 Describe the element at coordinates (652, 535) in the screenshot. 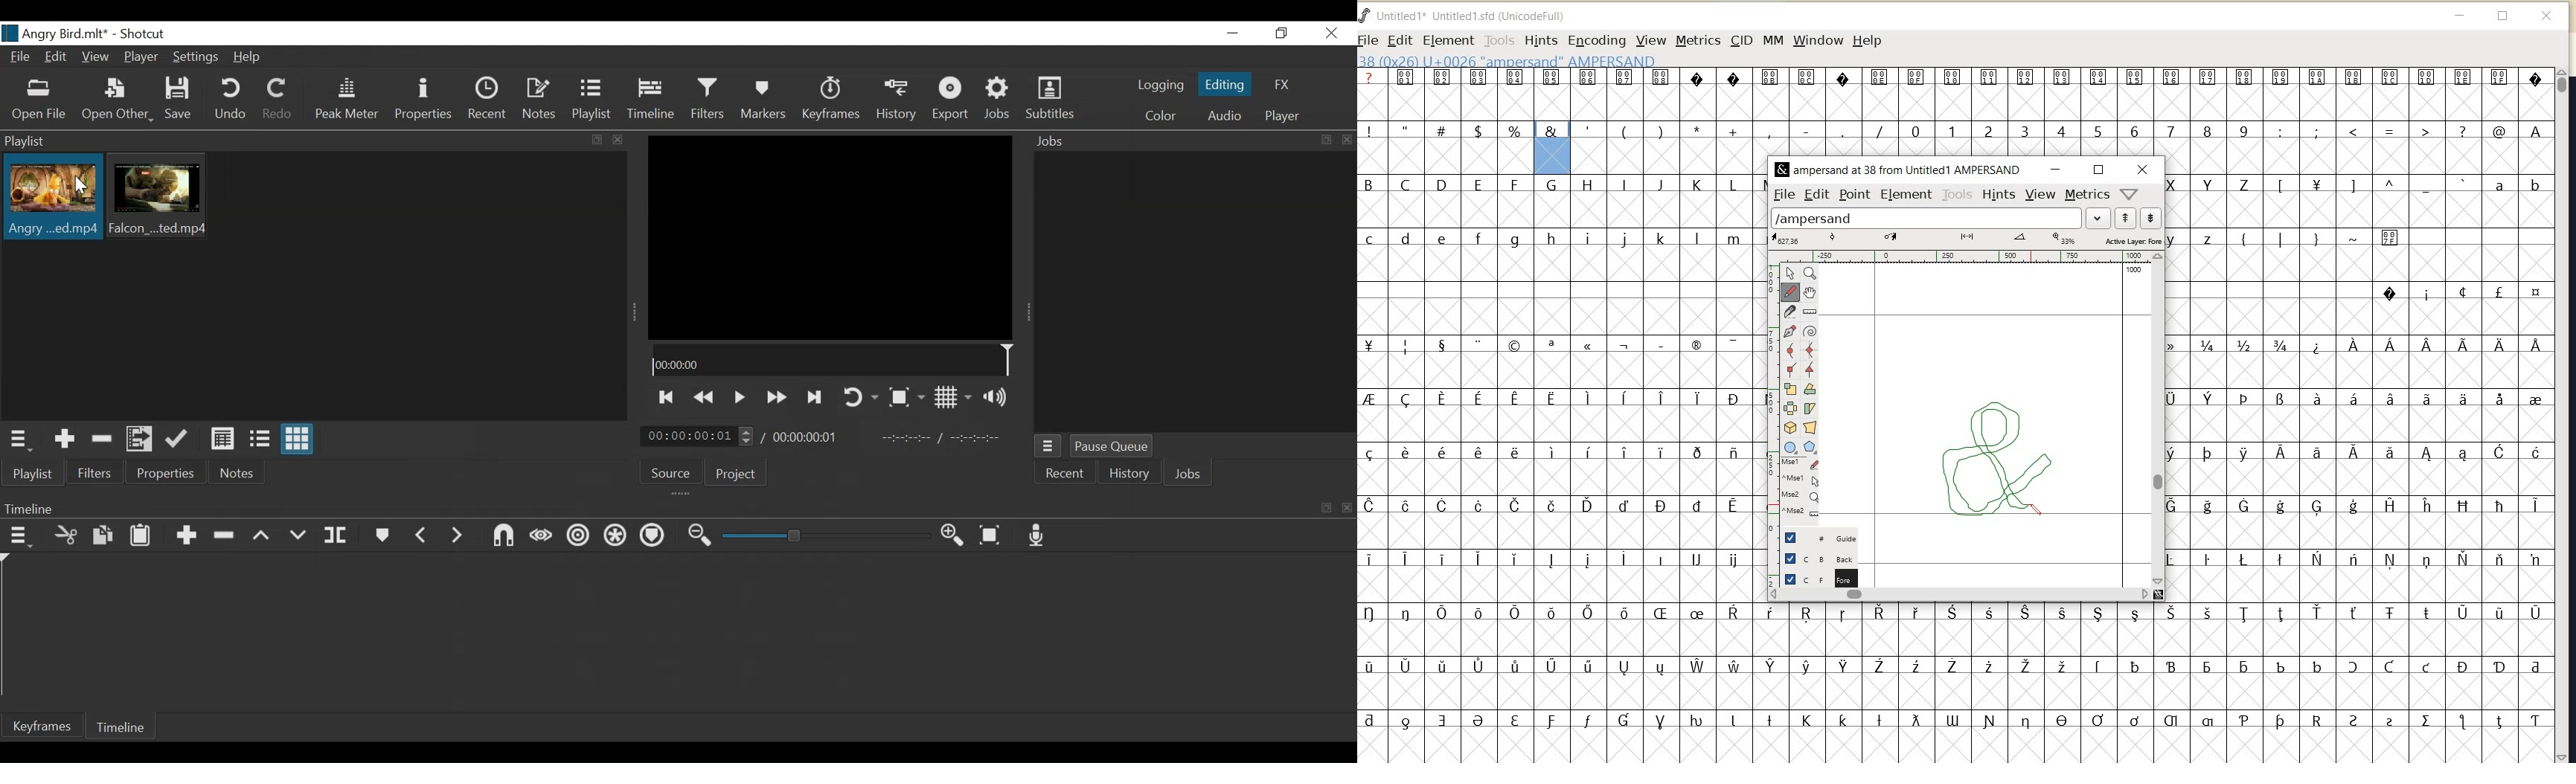

I see `Ripple Markers` at that location.